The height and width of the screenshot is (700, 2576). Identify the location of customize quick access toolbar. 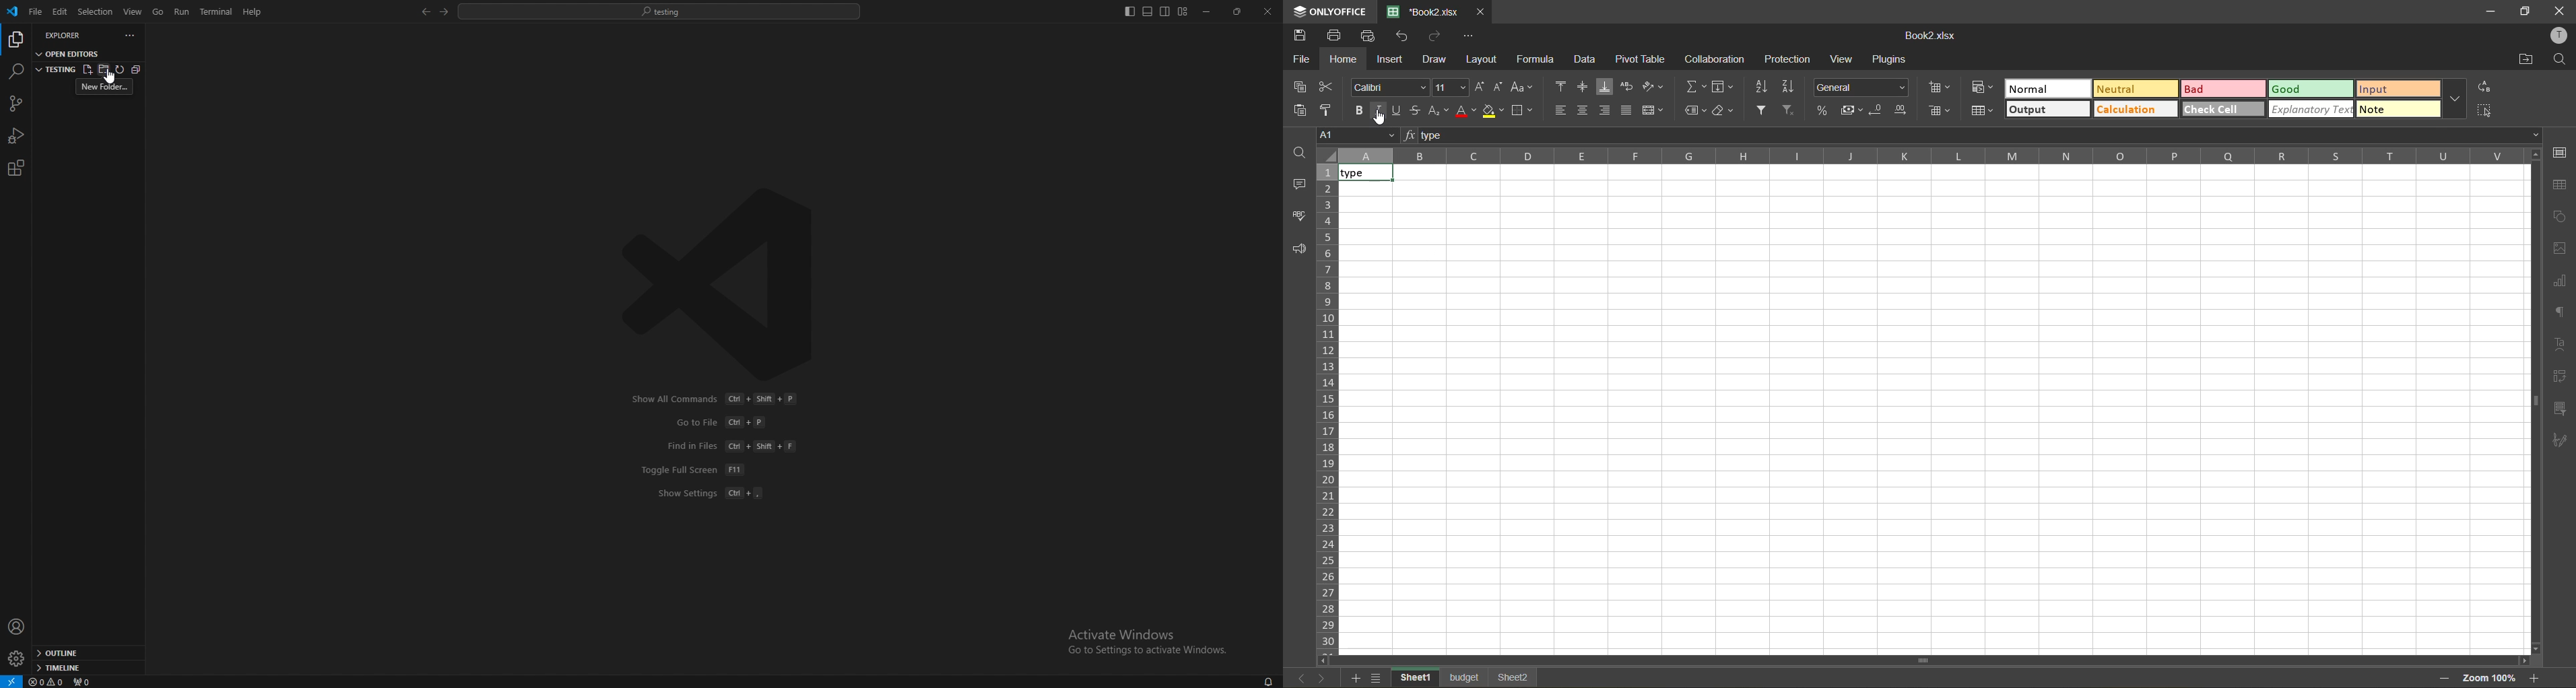
(1468, 36).